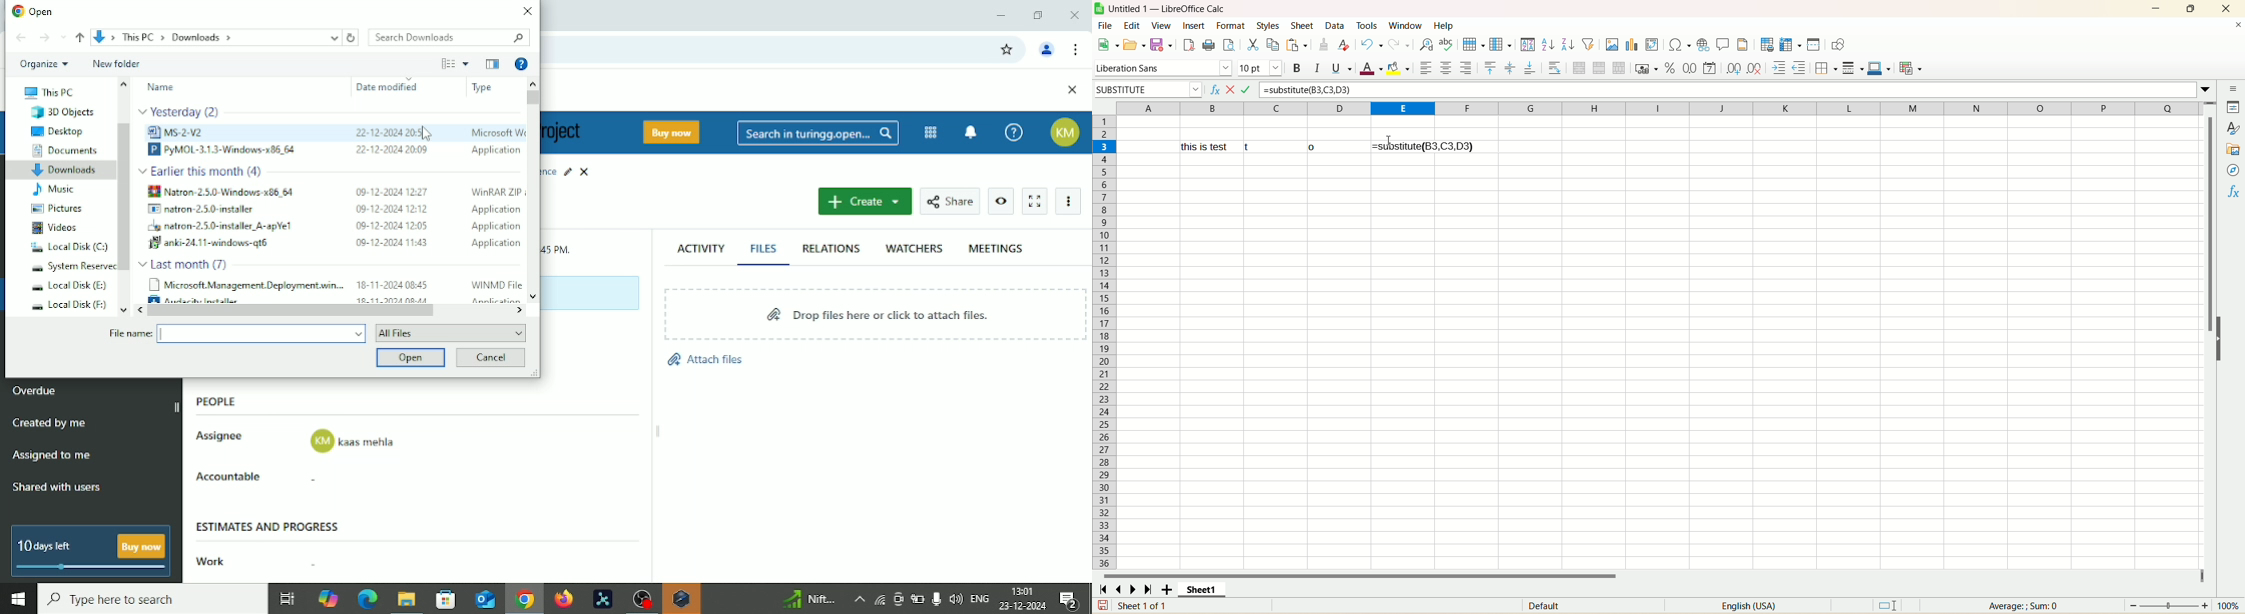 Image resolution: width=2268 pixels, height=616 pixels. What do you see at coordinates (384, 86) in the screenshot?
I see `Date modified` at bounding box center [384, 86].